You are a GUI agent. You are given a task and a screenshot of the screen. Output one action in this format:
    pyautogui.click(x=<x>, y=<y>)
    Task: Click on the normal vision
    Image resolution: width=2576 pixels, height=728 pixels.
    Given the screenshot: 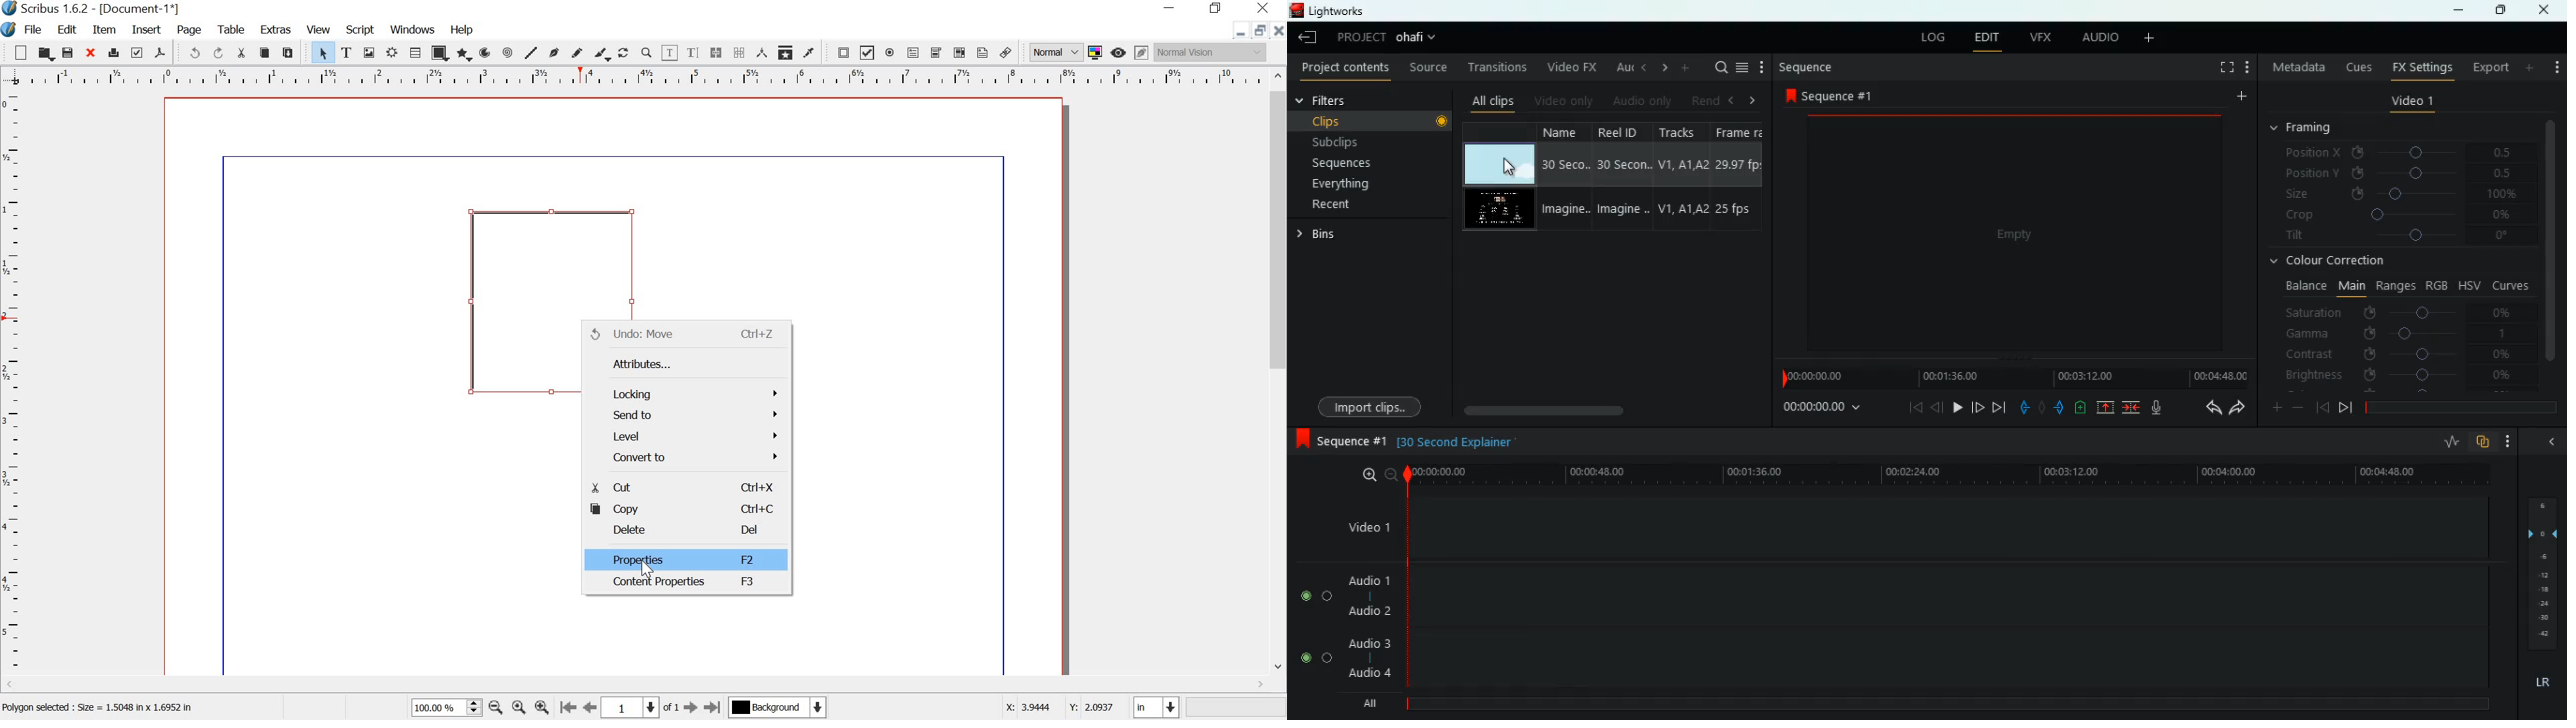 What is the action you would take?
    pyautogui.click(x=1211, y=52)
    